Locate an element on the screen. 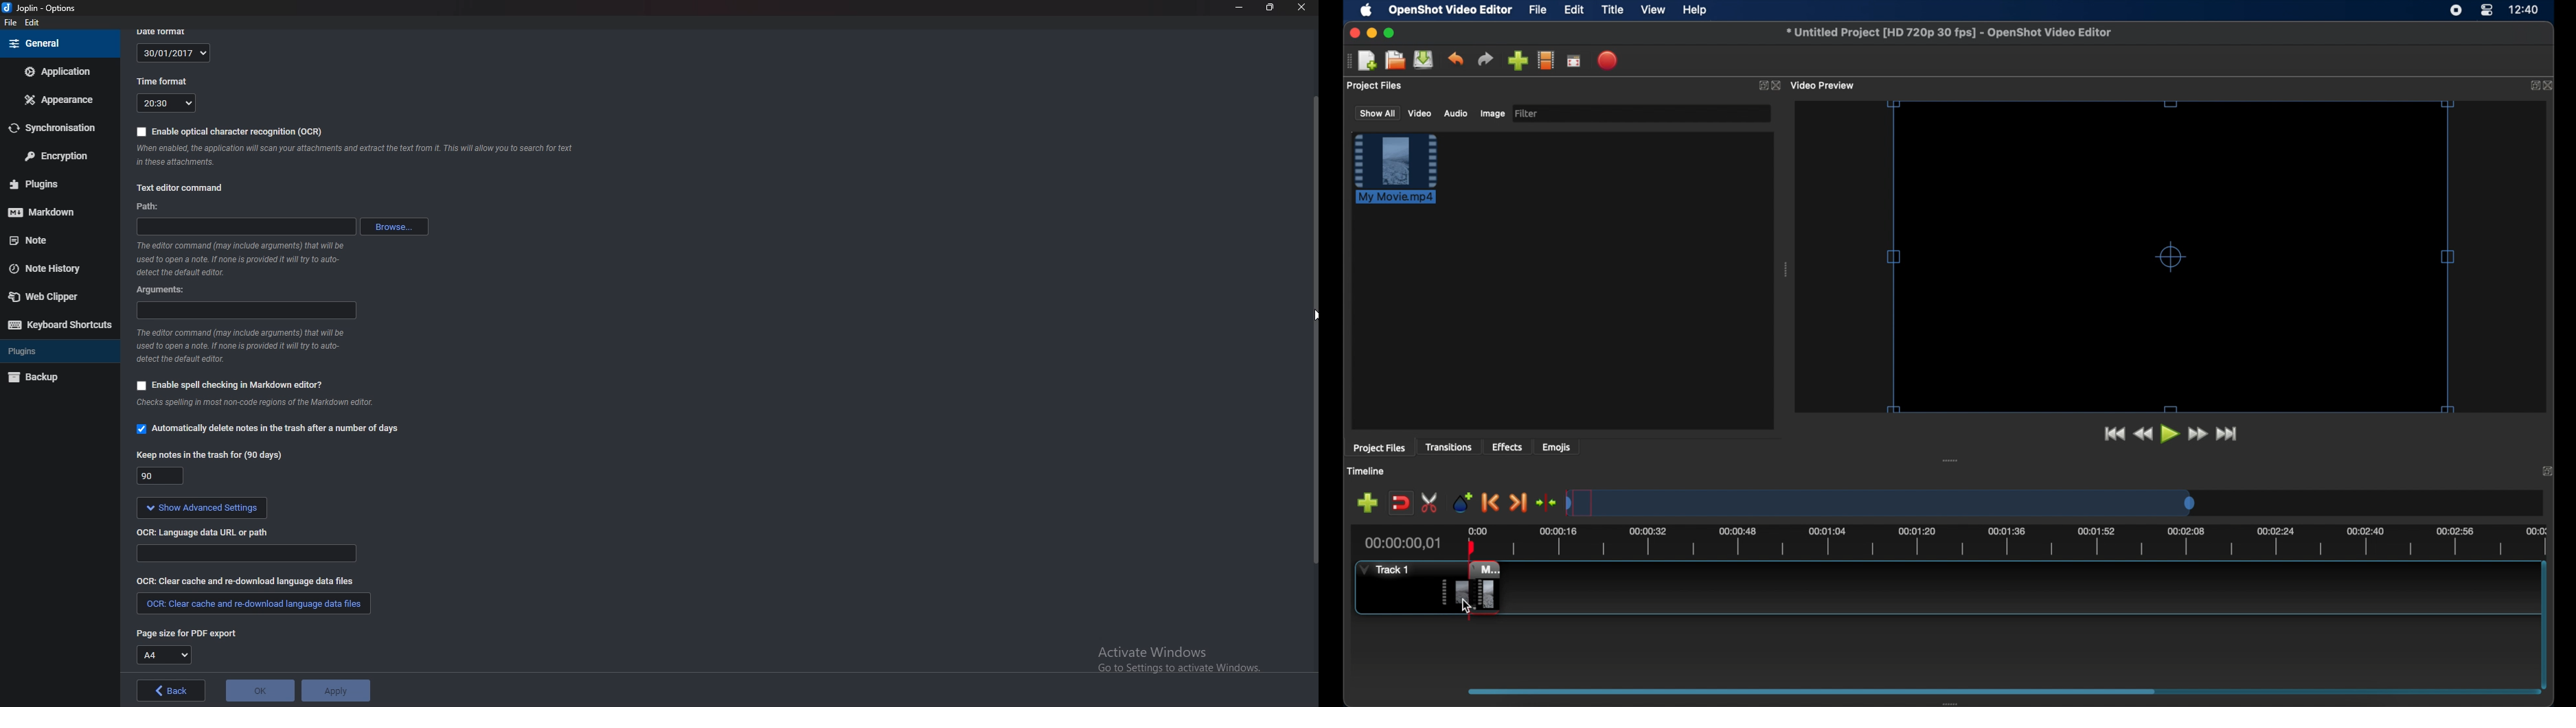  add track is located at coordinates (1367, 503).